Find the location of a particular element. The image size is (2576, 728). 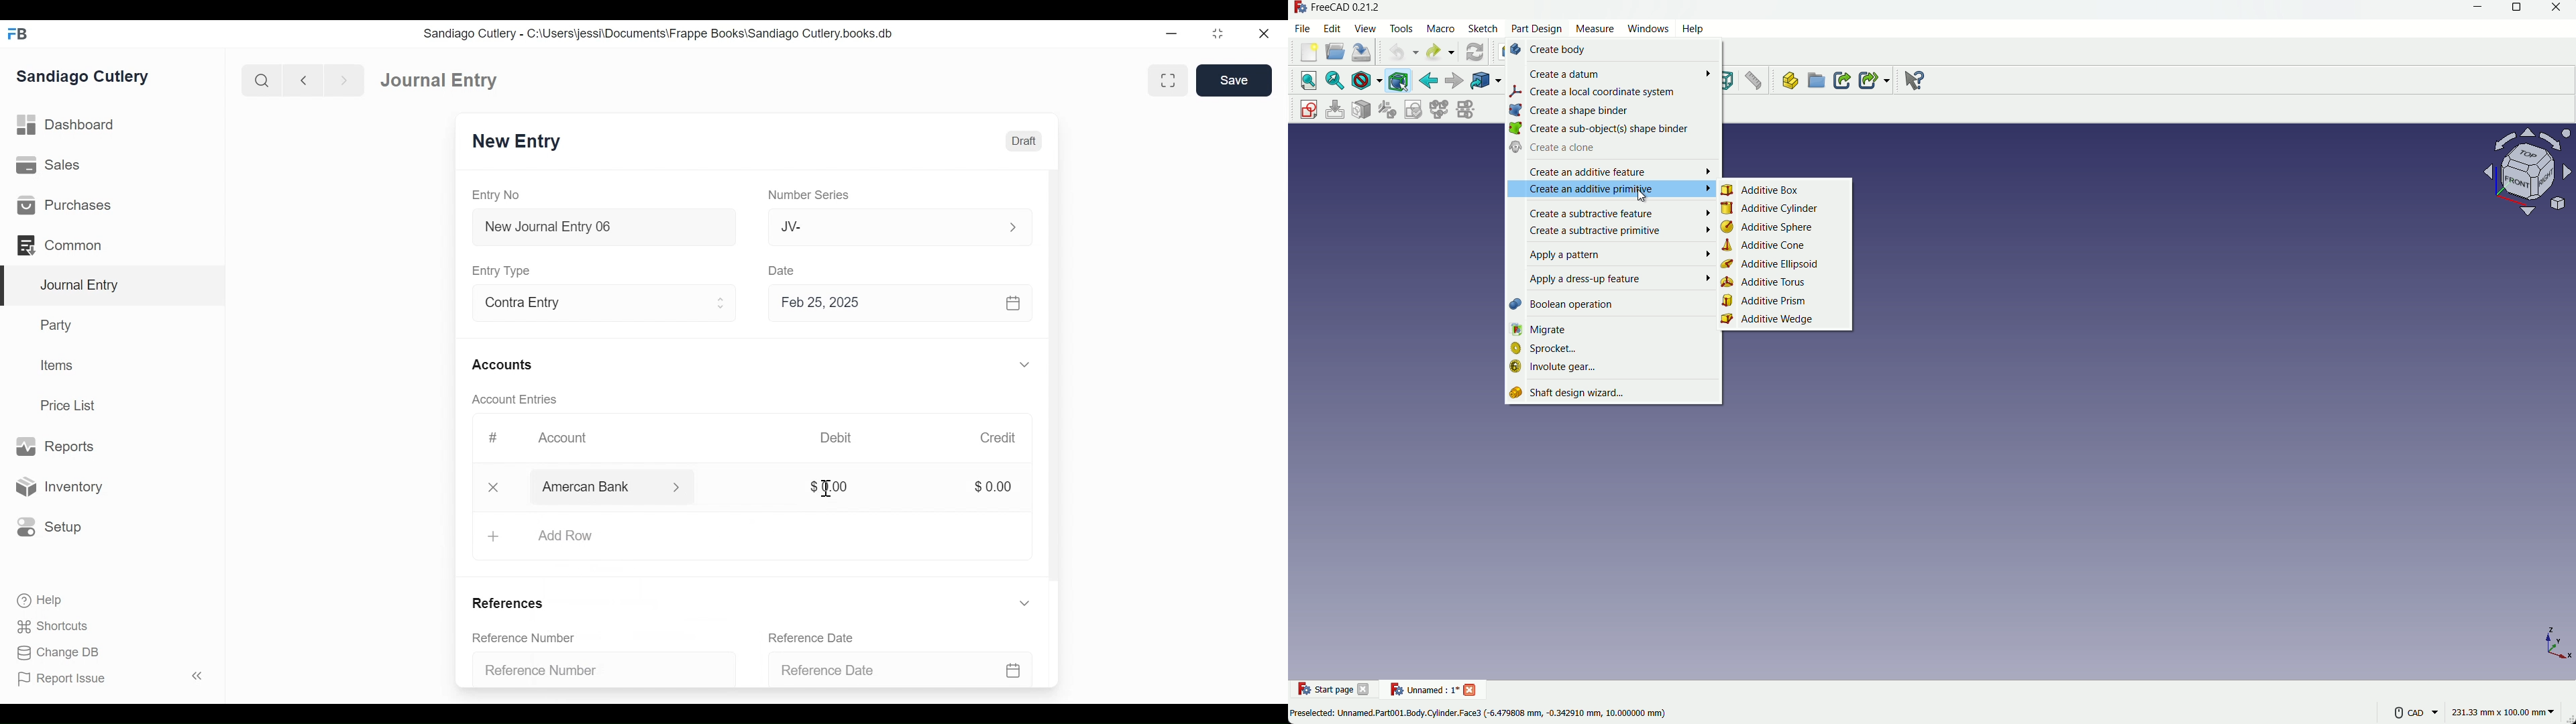

Save is located at coordinates (1234, 80).